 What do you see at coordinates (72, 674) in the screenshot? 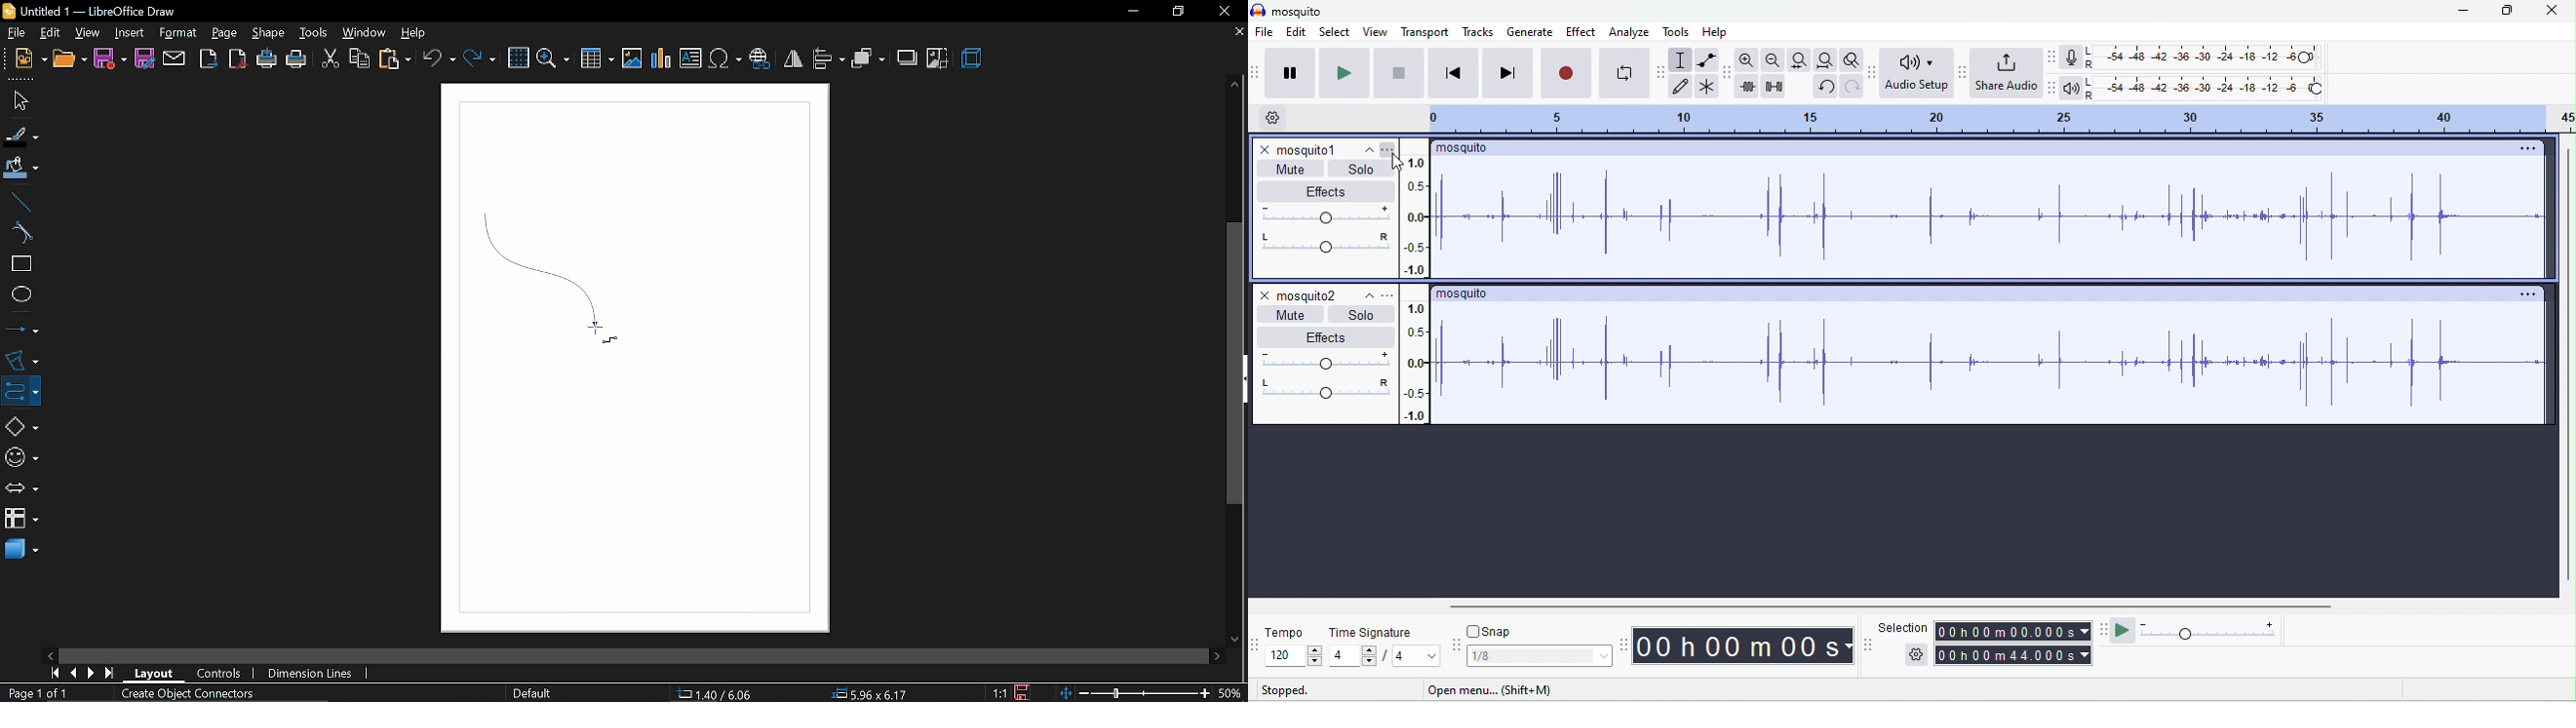
I see `previous page` at bounding box center [72, 674].